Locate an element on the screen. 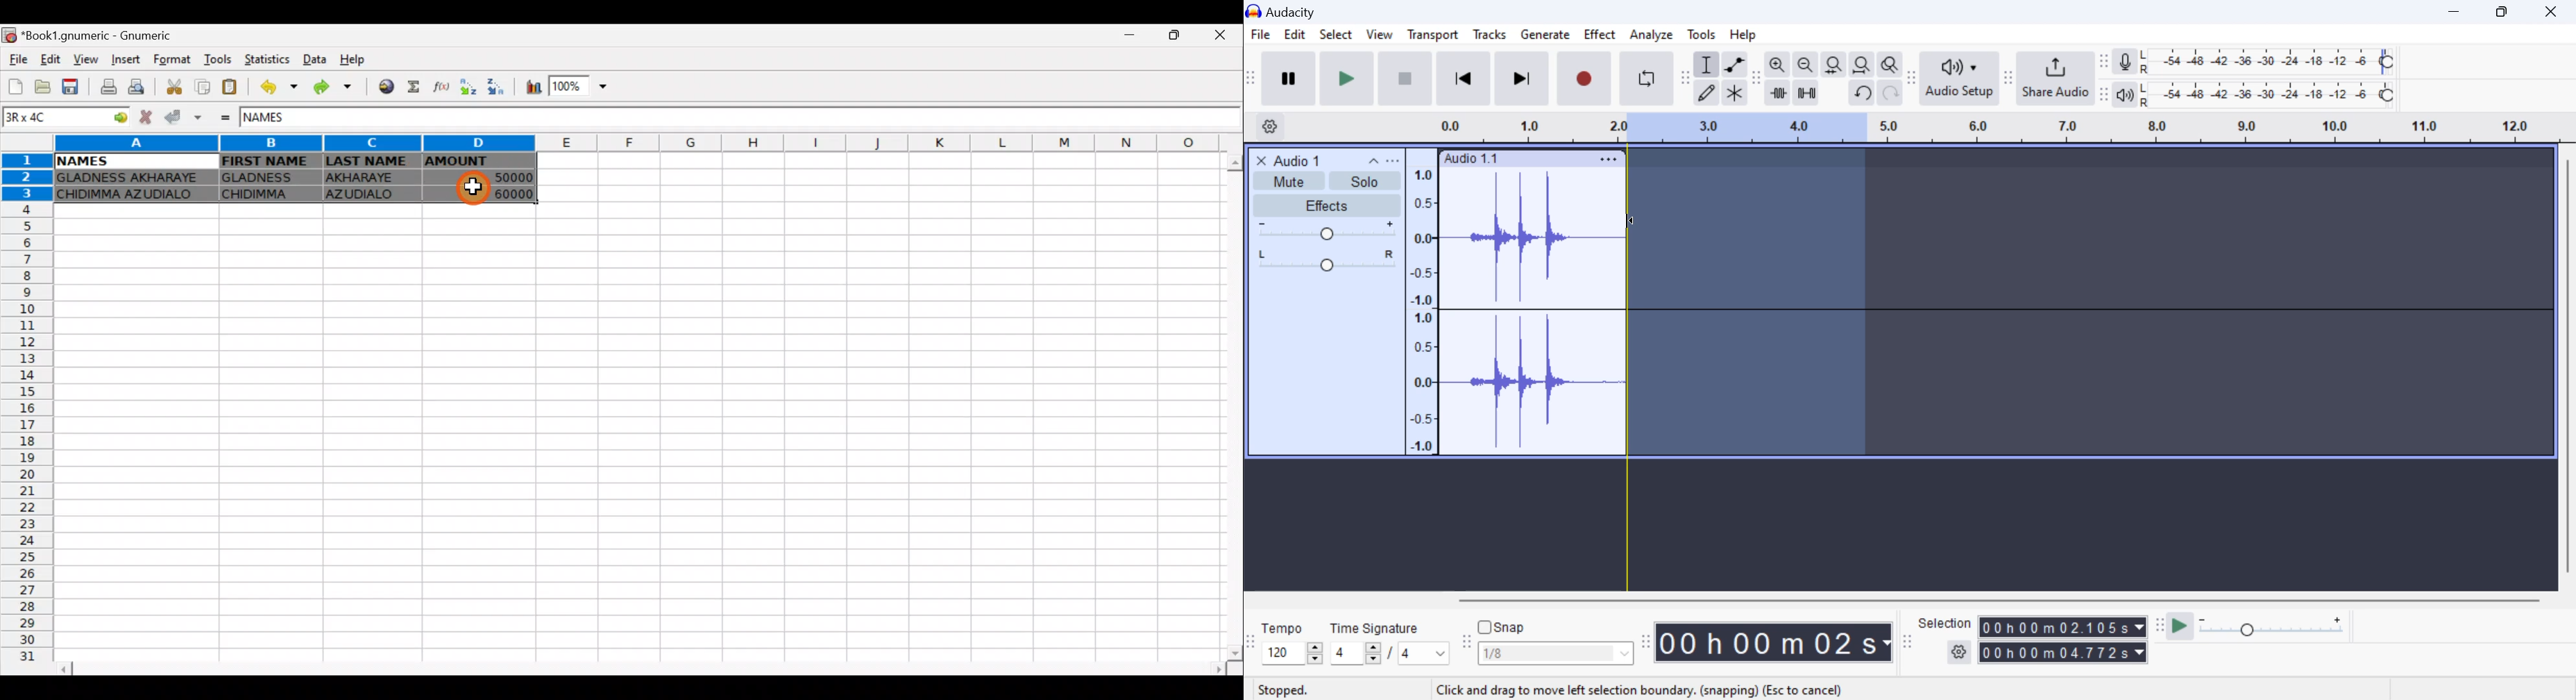  play at speed is located at coordinates (2180, 627).